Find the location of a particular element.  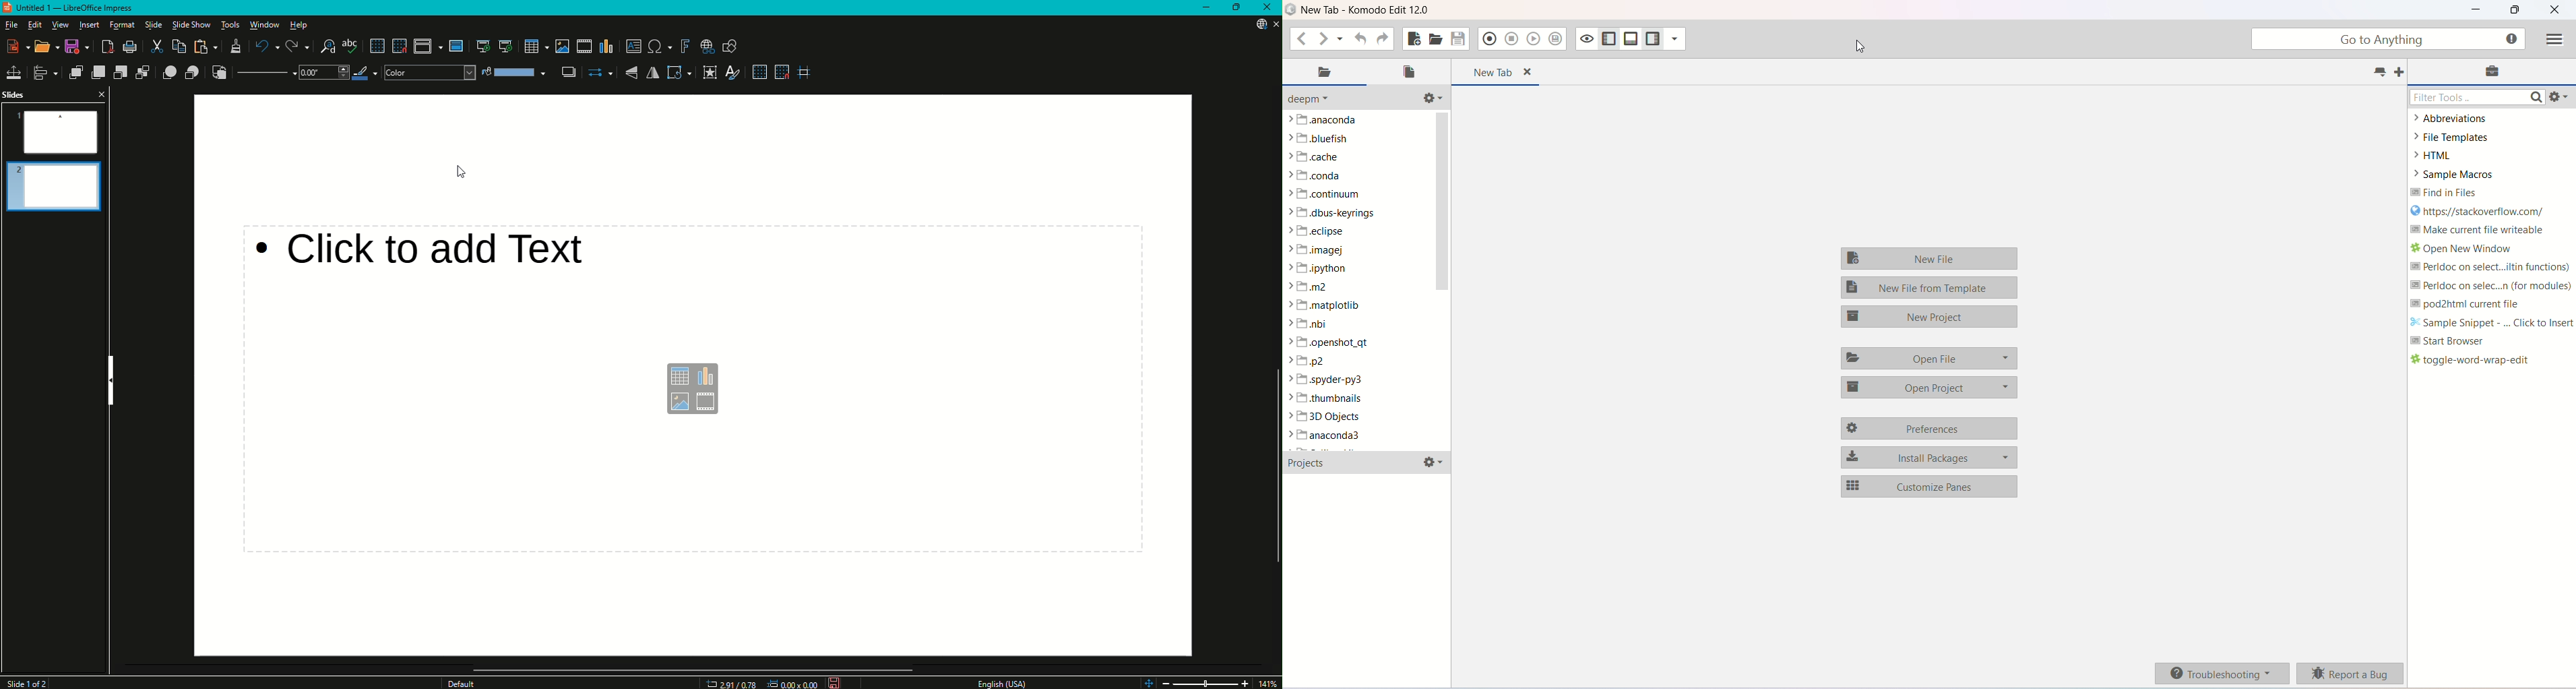

Reverse is located at coordinates (218, 74).